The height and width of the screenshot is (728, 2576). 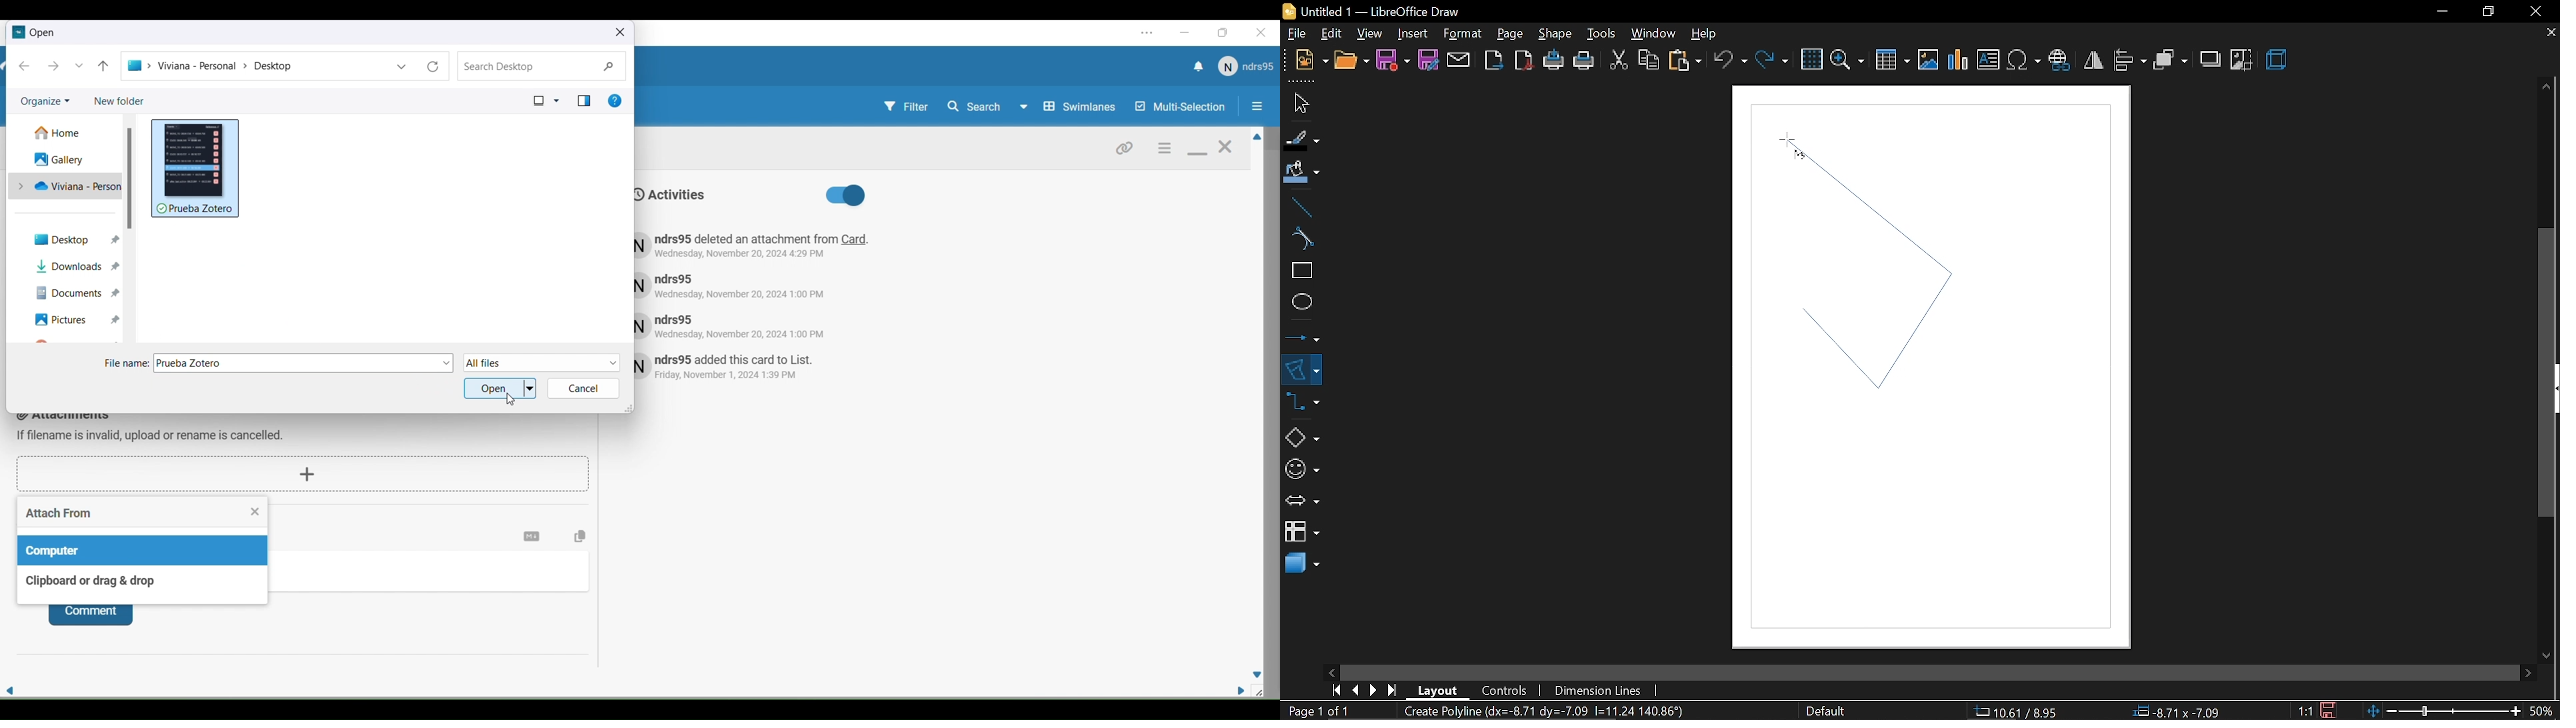 I want to click on layout, so click(x=1438, y=689).